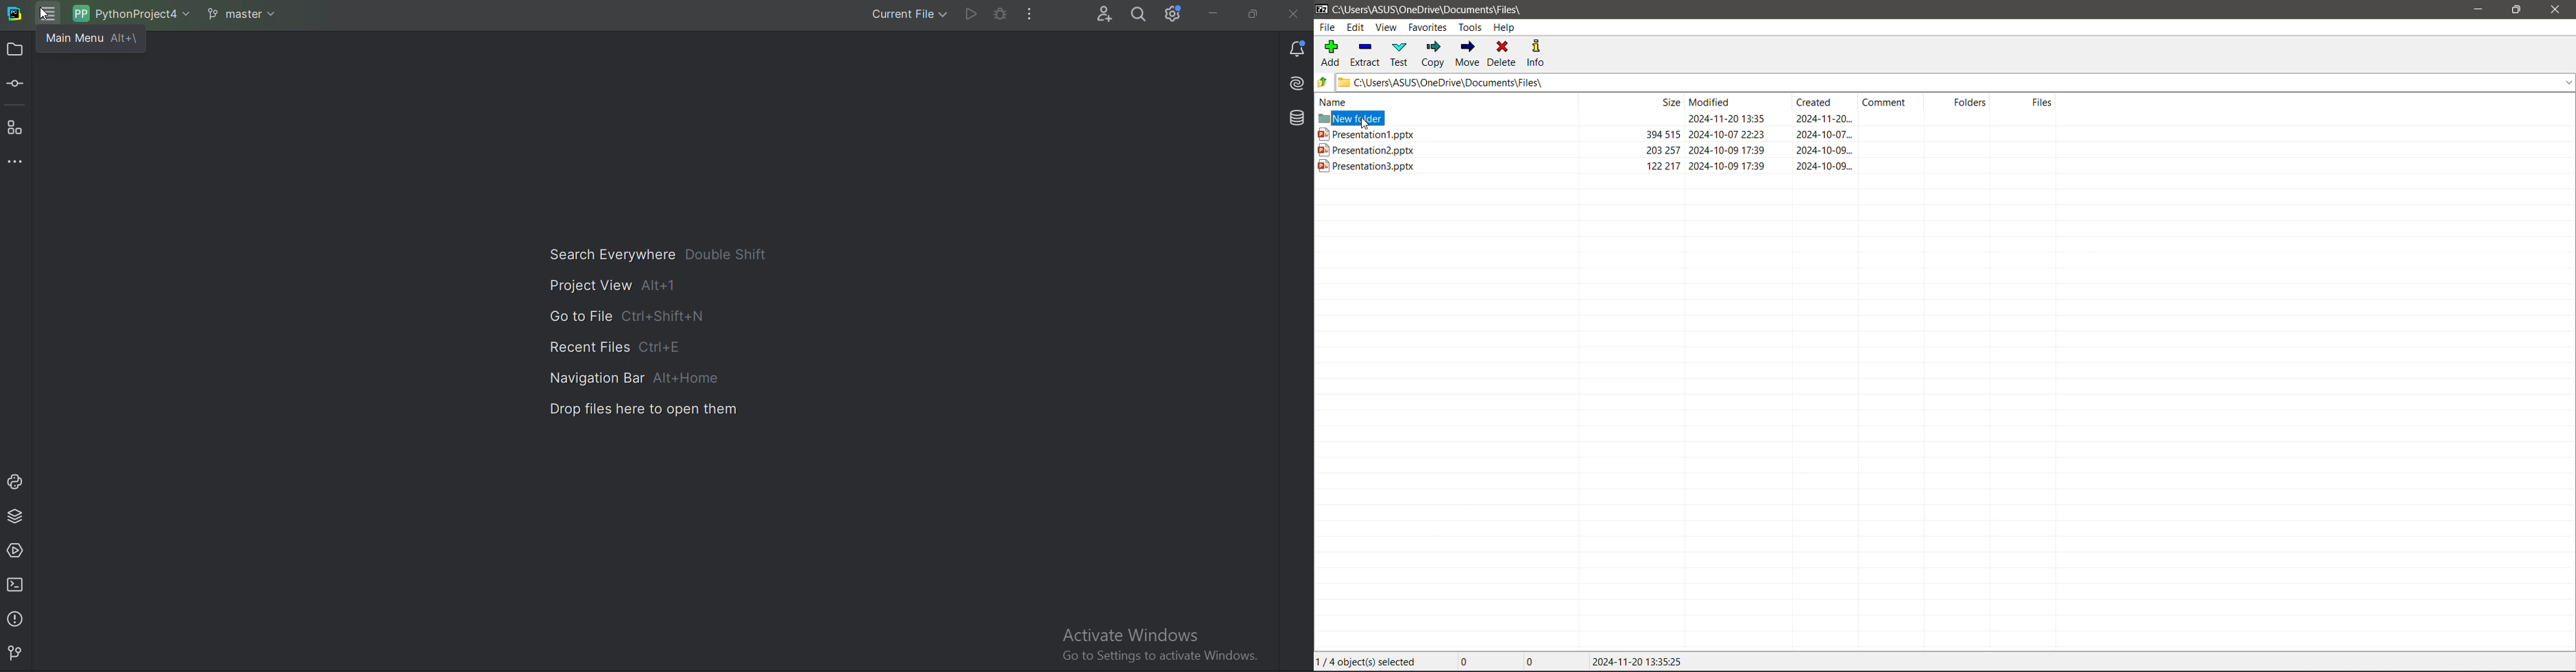  I want to click on New Folder created in the current path, so click(1687, 120).